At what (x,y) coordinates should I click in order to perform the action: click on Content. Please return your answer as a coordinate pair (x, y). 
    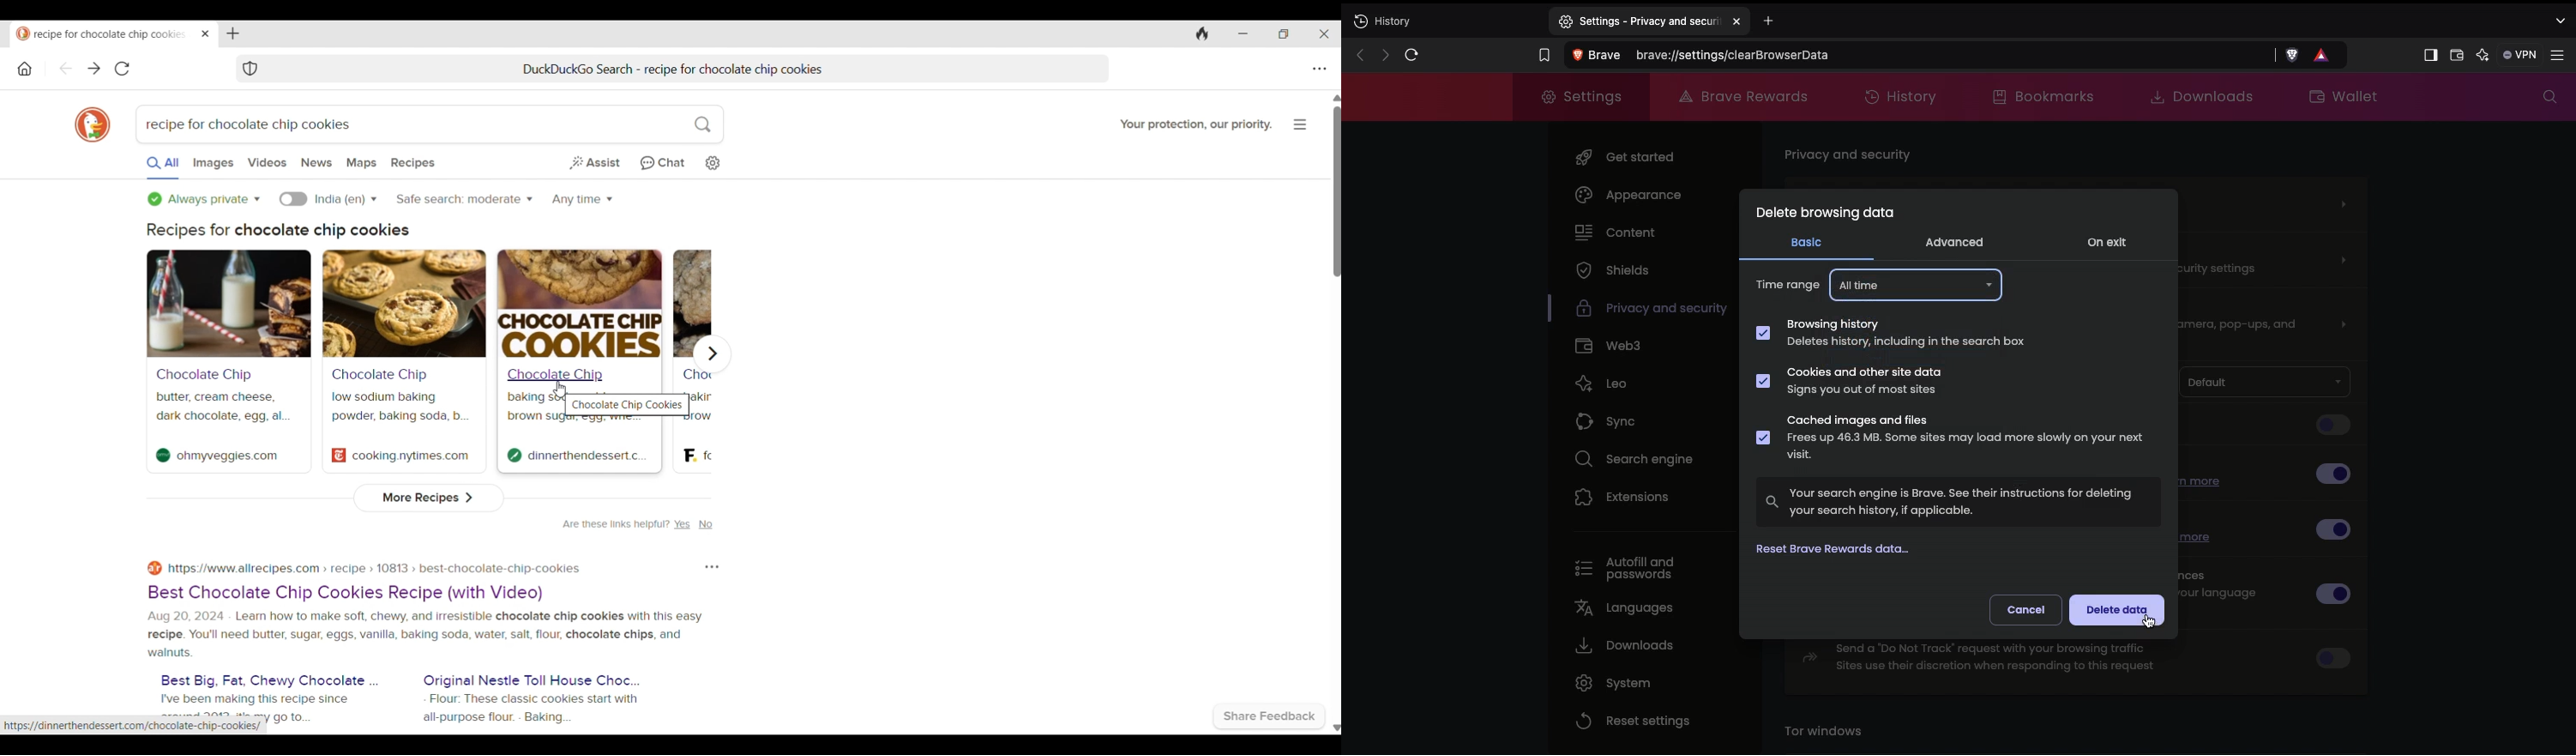
    Looking at the image, I should click on (1613, 234).